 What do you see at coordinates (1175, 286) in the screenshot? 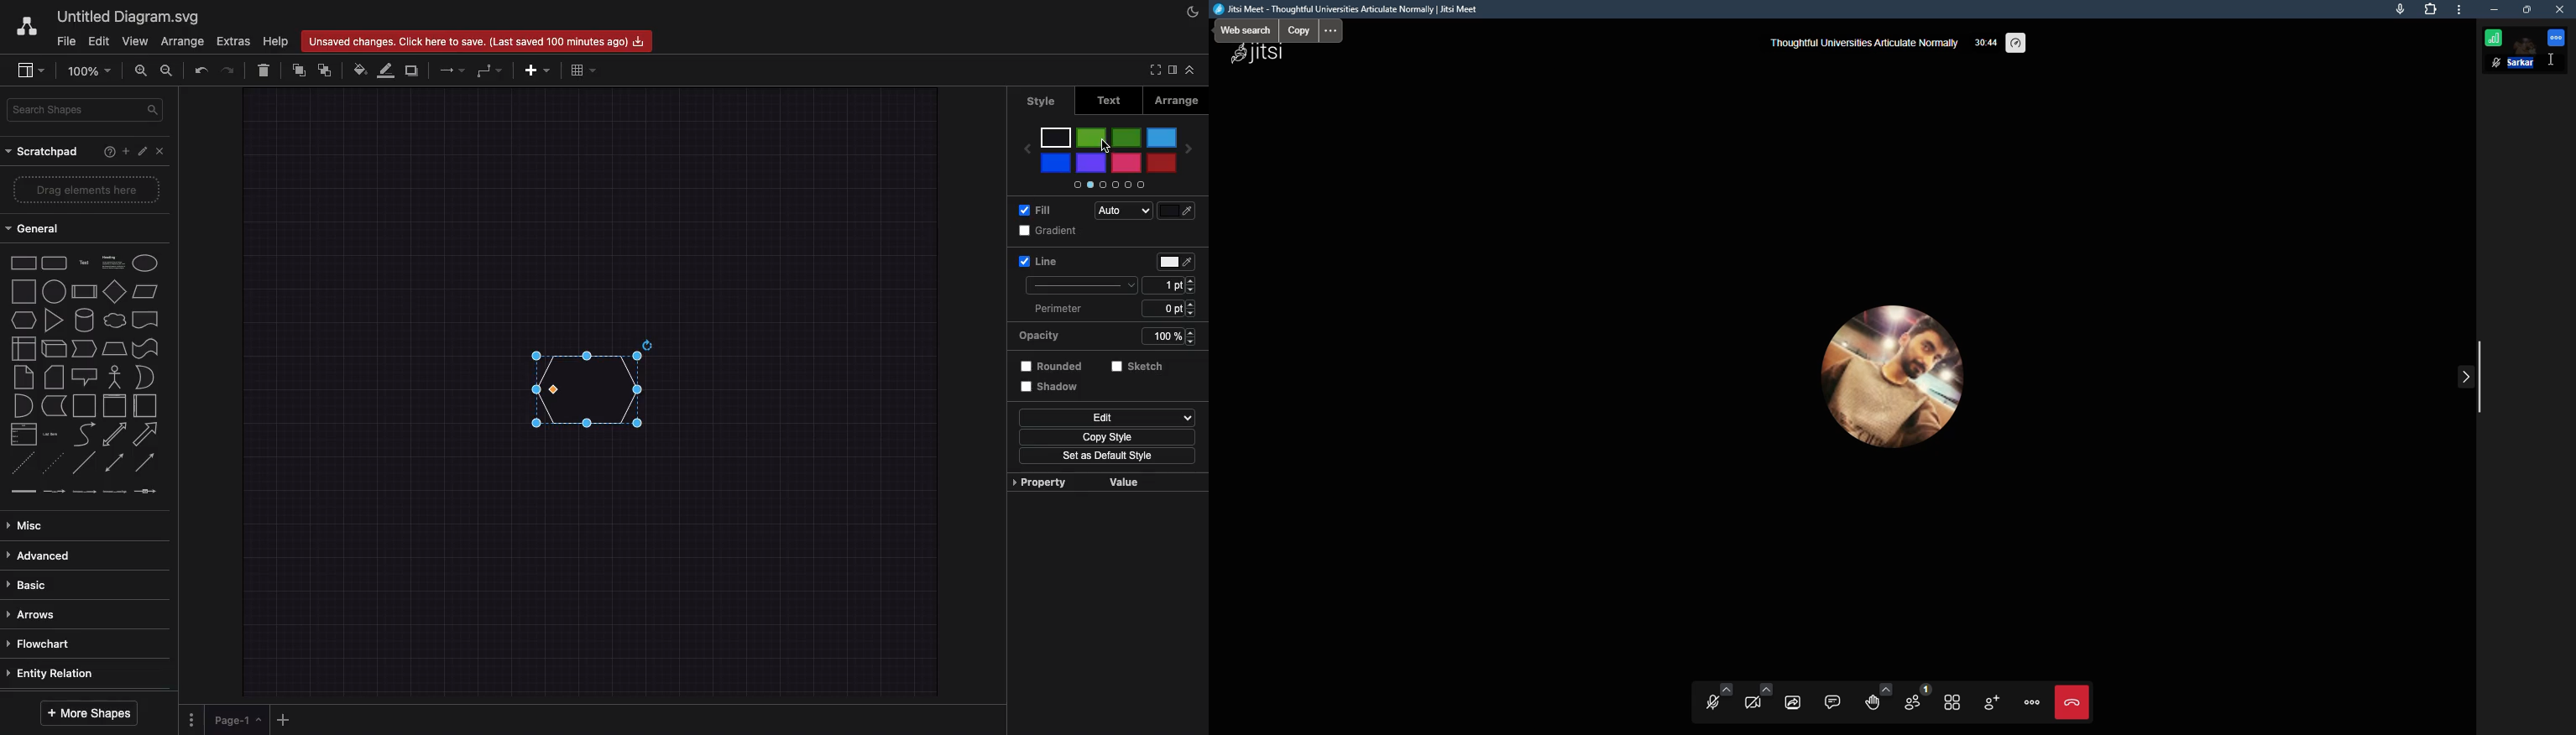
I see `Size` at bounding box center [1175, 286].